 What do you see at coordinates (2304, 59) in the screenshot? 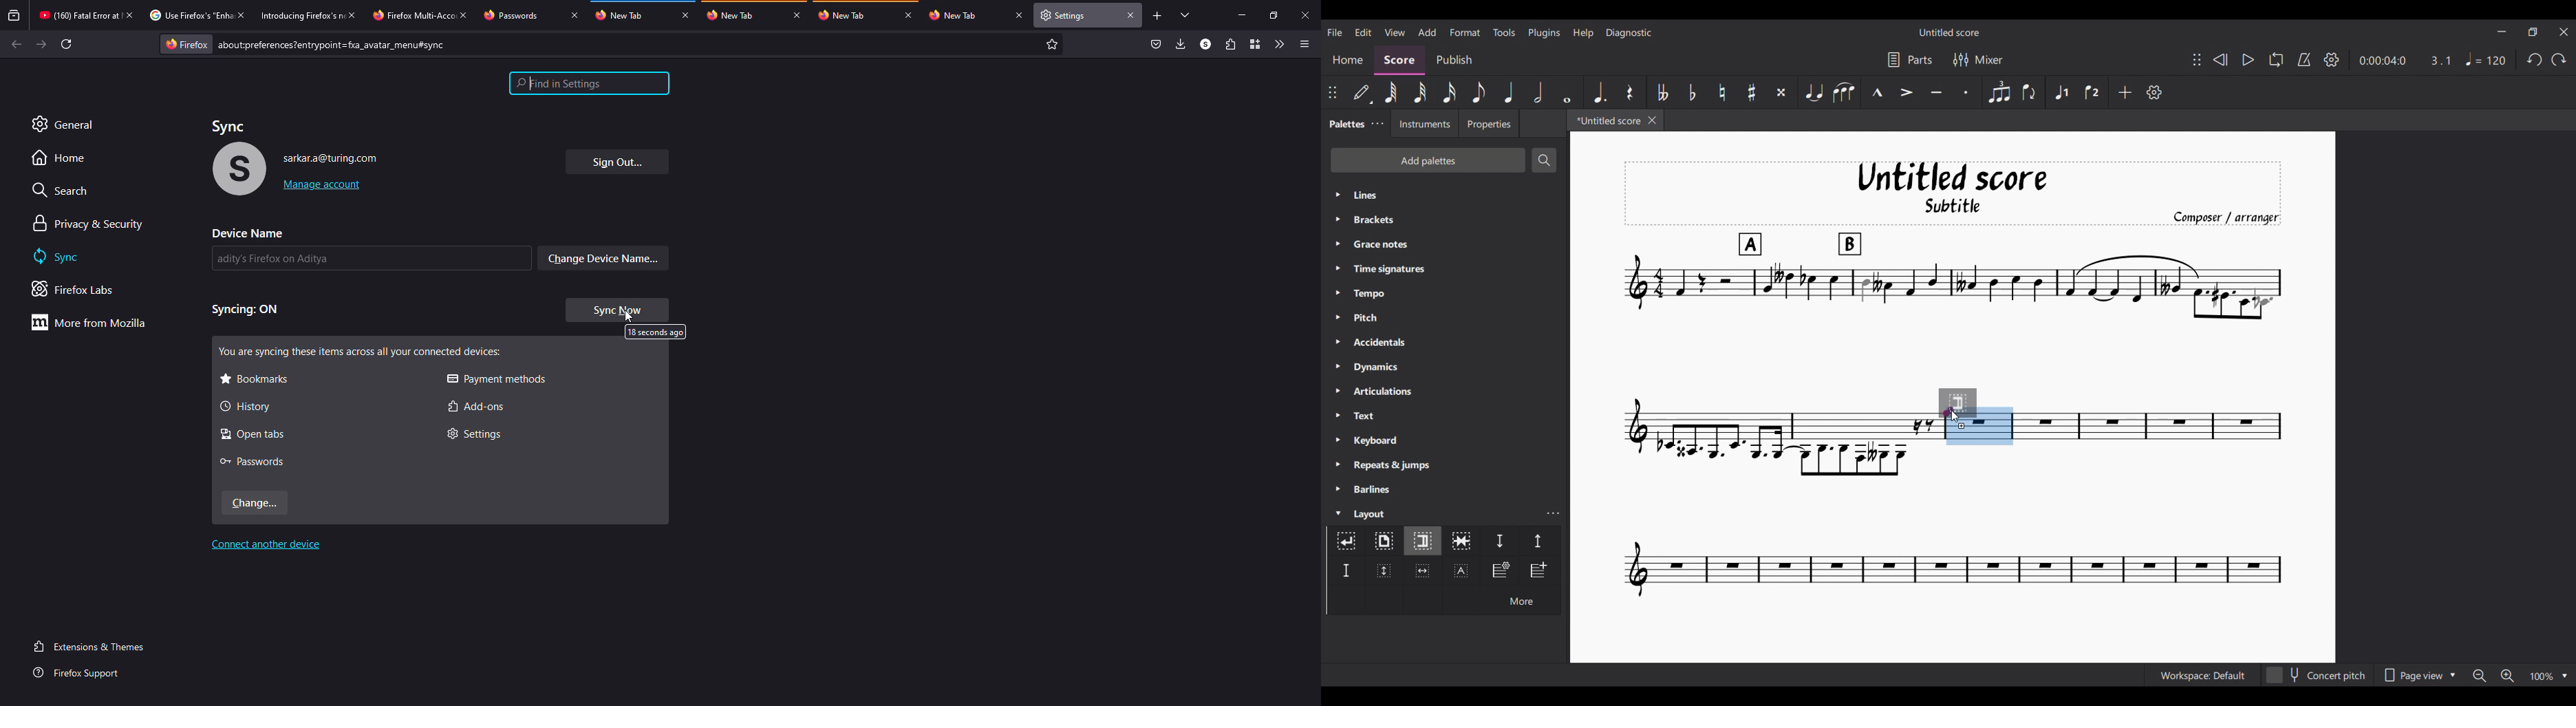
I see `Metronome` at bounding box center [2304, 59].